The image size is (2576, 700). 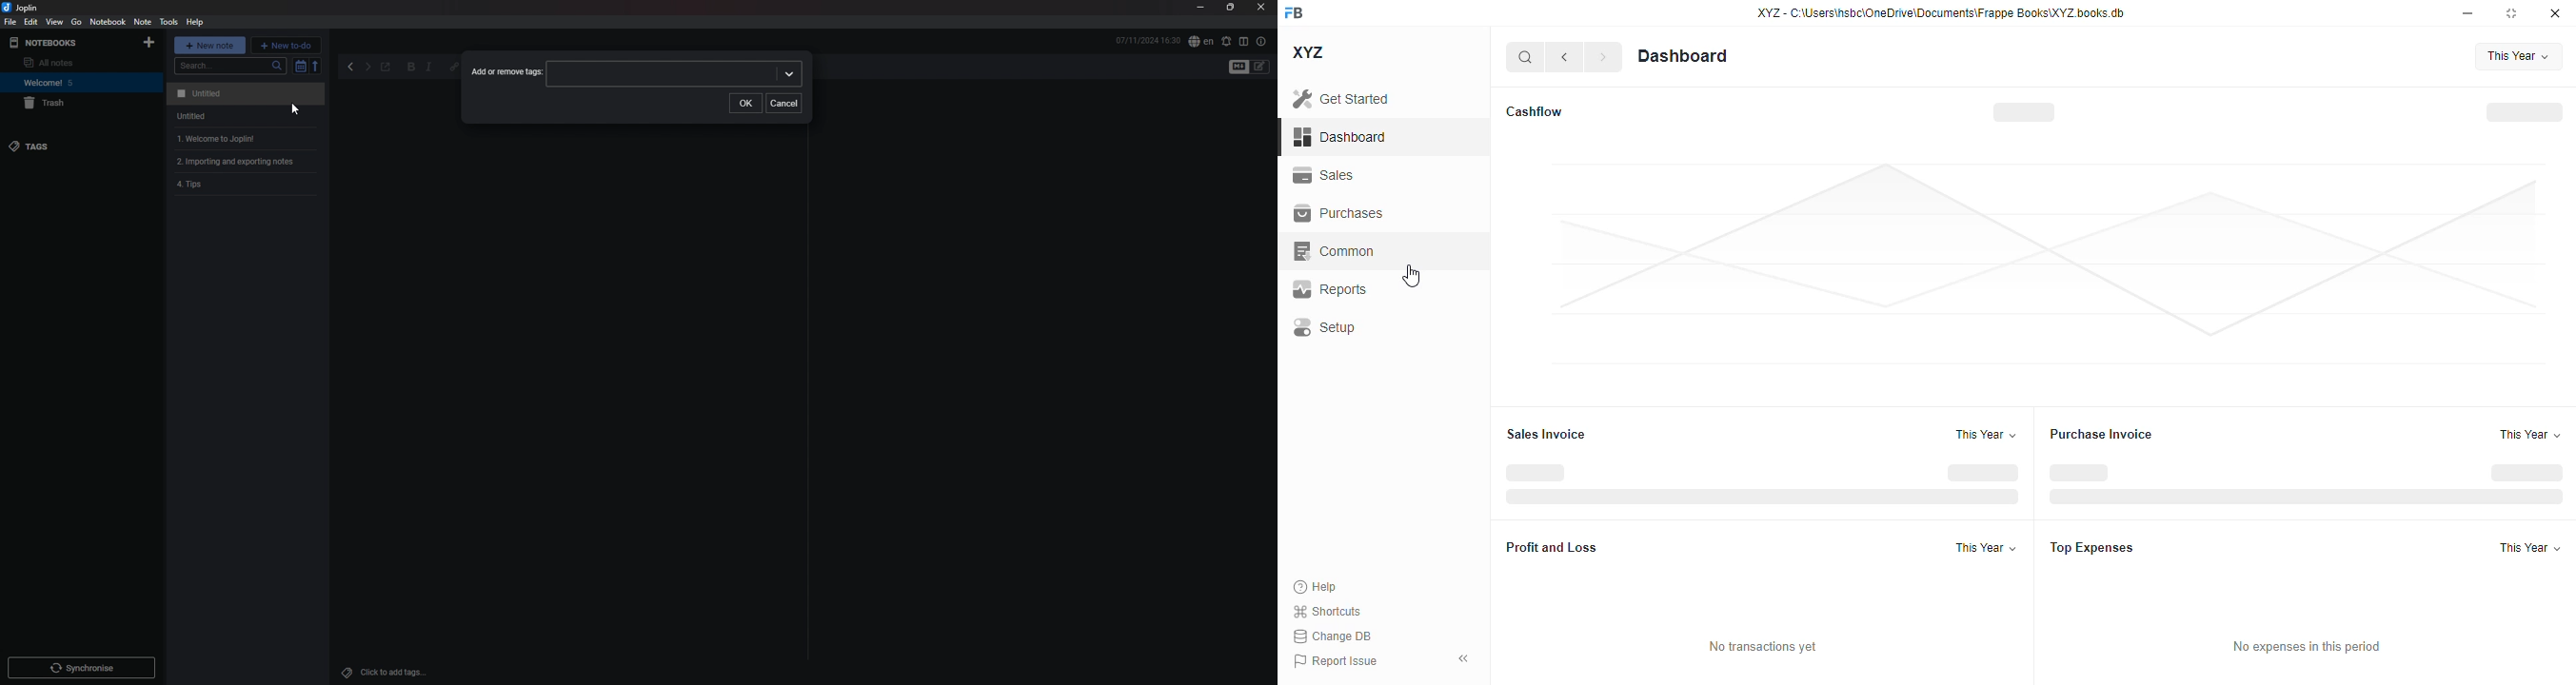 What do you see at coordinates (1148, 40) in the screenshot?
I see `time and date` at bounding box center [1148, 40].